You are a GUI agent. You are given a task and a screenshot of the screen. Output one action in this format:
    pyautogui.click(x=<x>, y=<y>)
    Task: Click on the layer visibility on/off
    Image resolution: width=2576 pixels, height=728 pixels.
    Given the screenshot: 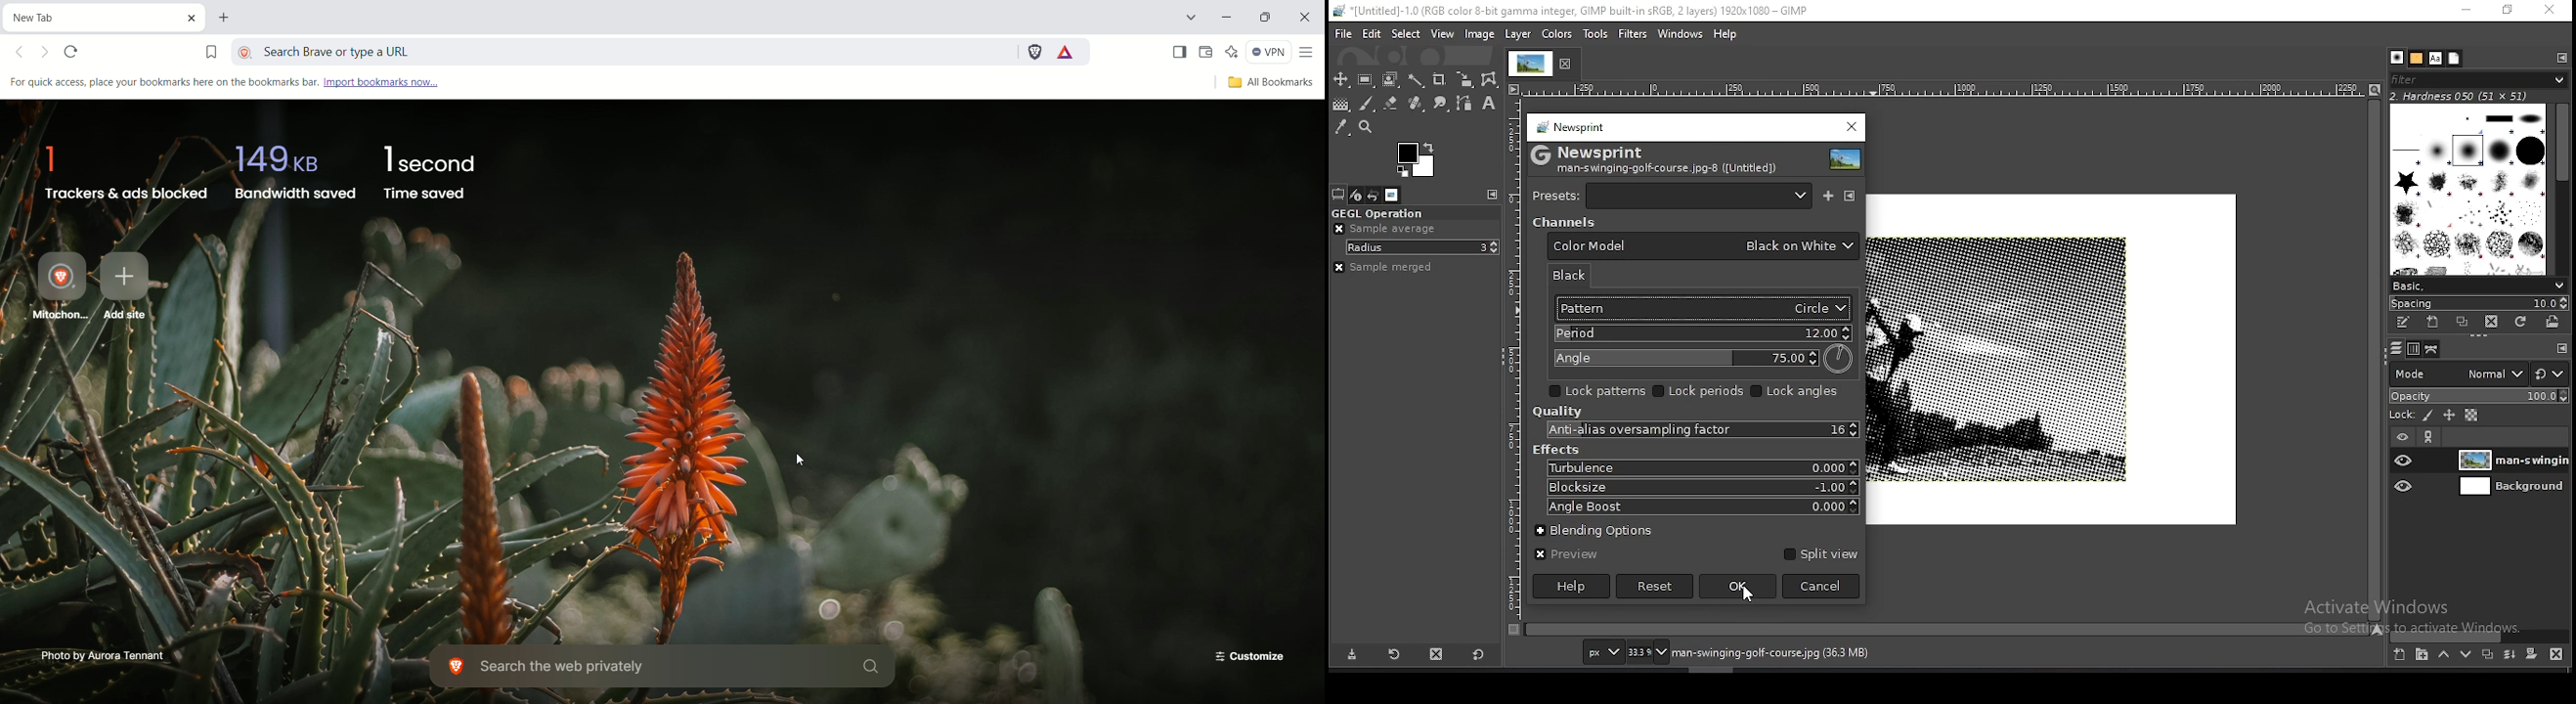 What is the action you would take?
    pyautogui.click(x=2403, y=462)
    